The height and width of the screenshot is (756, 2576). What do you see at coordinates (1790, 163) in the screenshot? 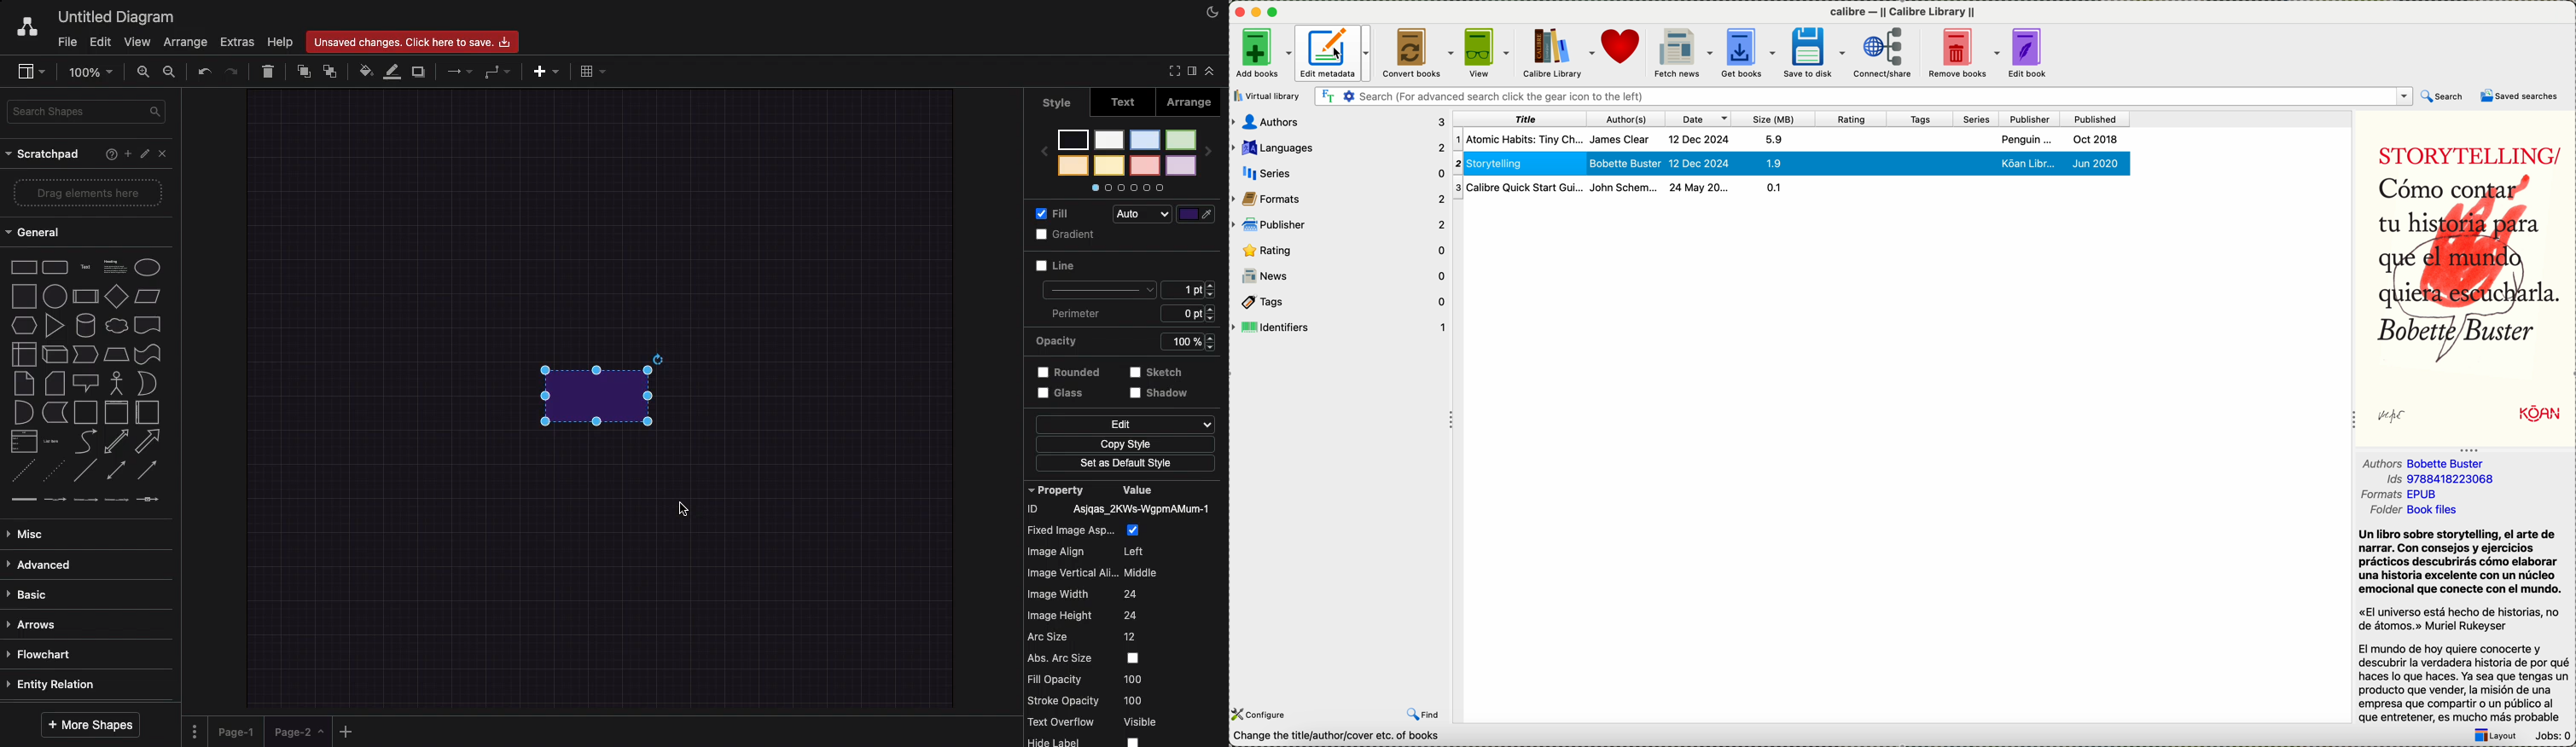
I see `click on storytelling book` at bounding box center [1790, 163].